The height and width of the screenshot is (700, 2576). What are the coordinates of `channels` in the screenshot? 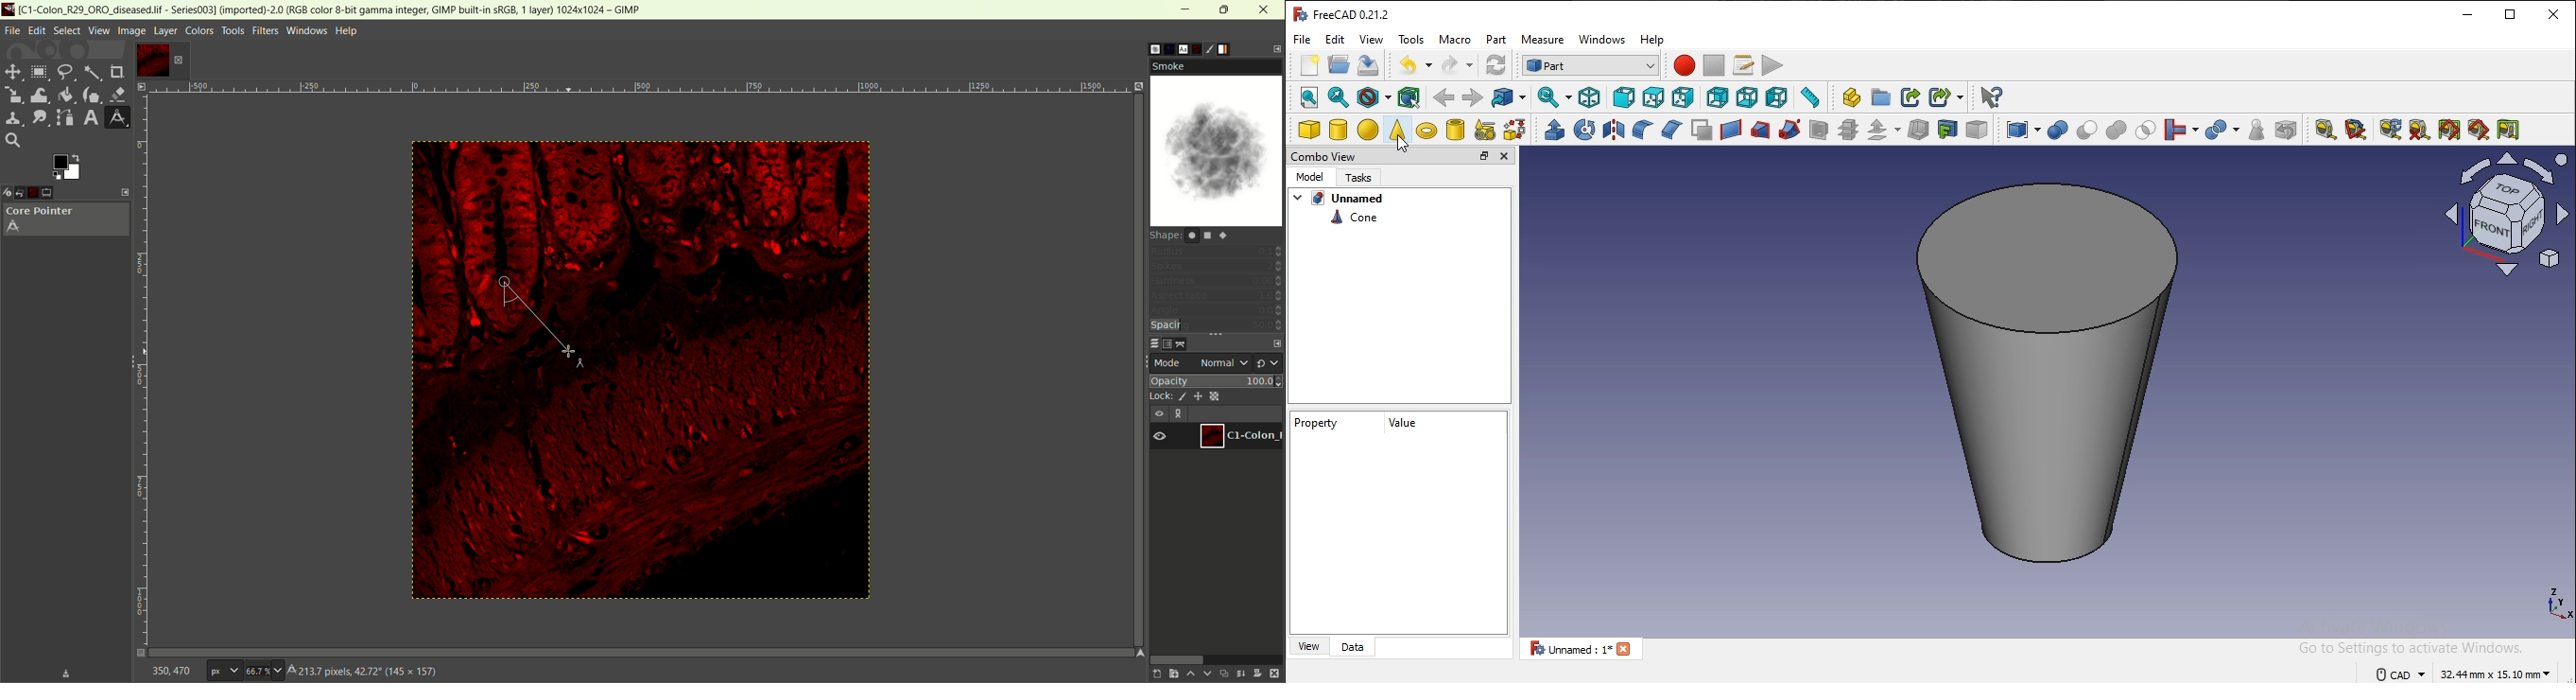 It's located at (1168, 344).